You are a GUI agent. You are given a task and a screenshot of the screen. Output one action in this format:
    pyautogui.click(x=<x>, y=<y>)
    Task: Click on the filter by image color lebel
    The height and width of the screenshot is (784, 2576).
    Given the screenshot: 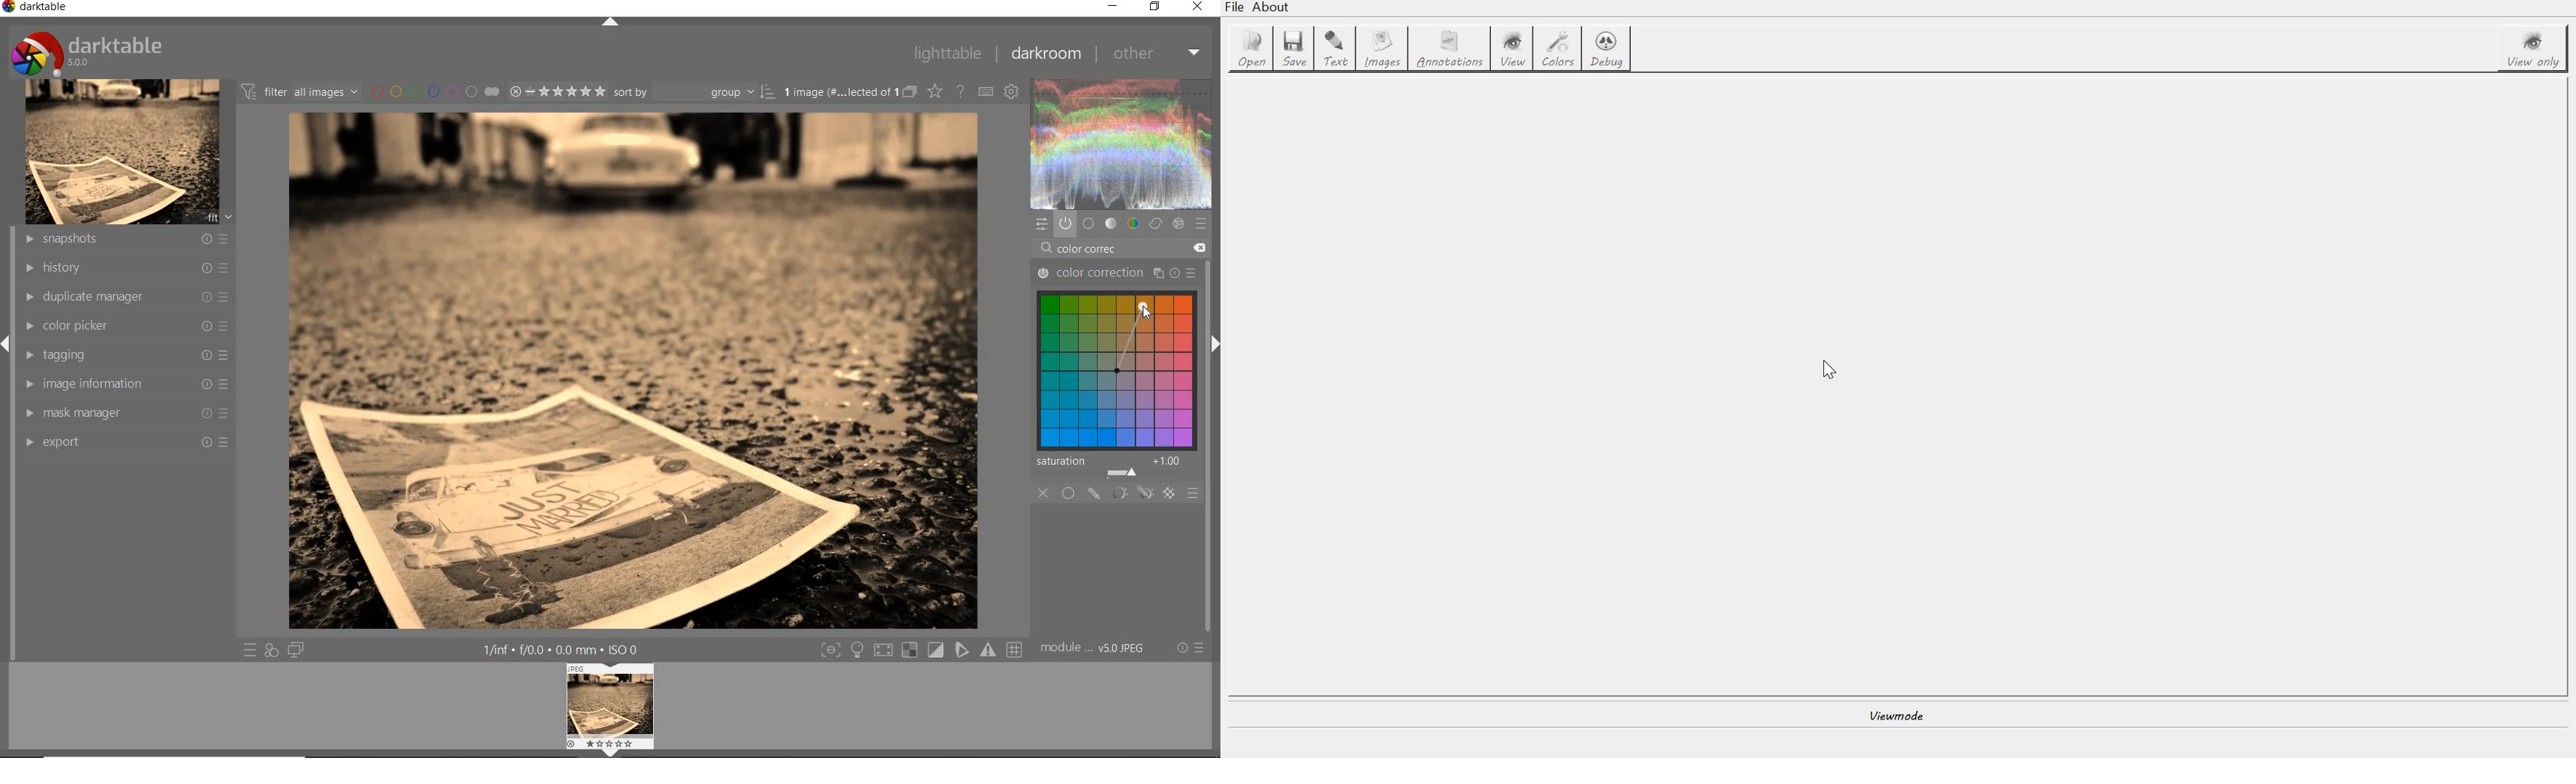 What is the action you would take?
    pyautogui.click(x=434, y=90)
    